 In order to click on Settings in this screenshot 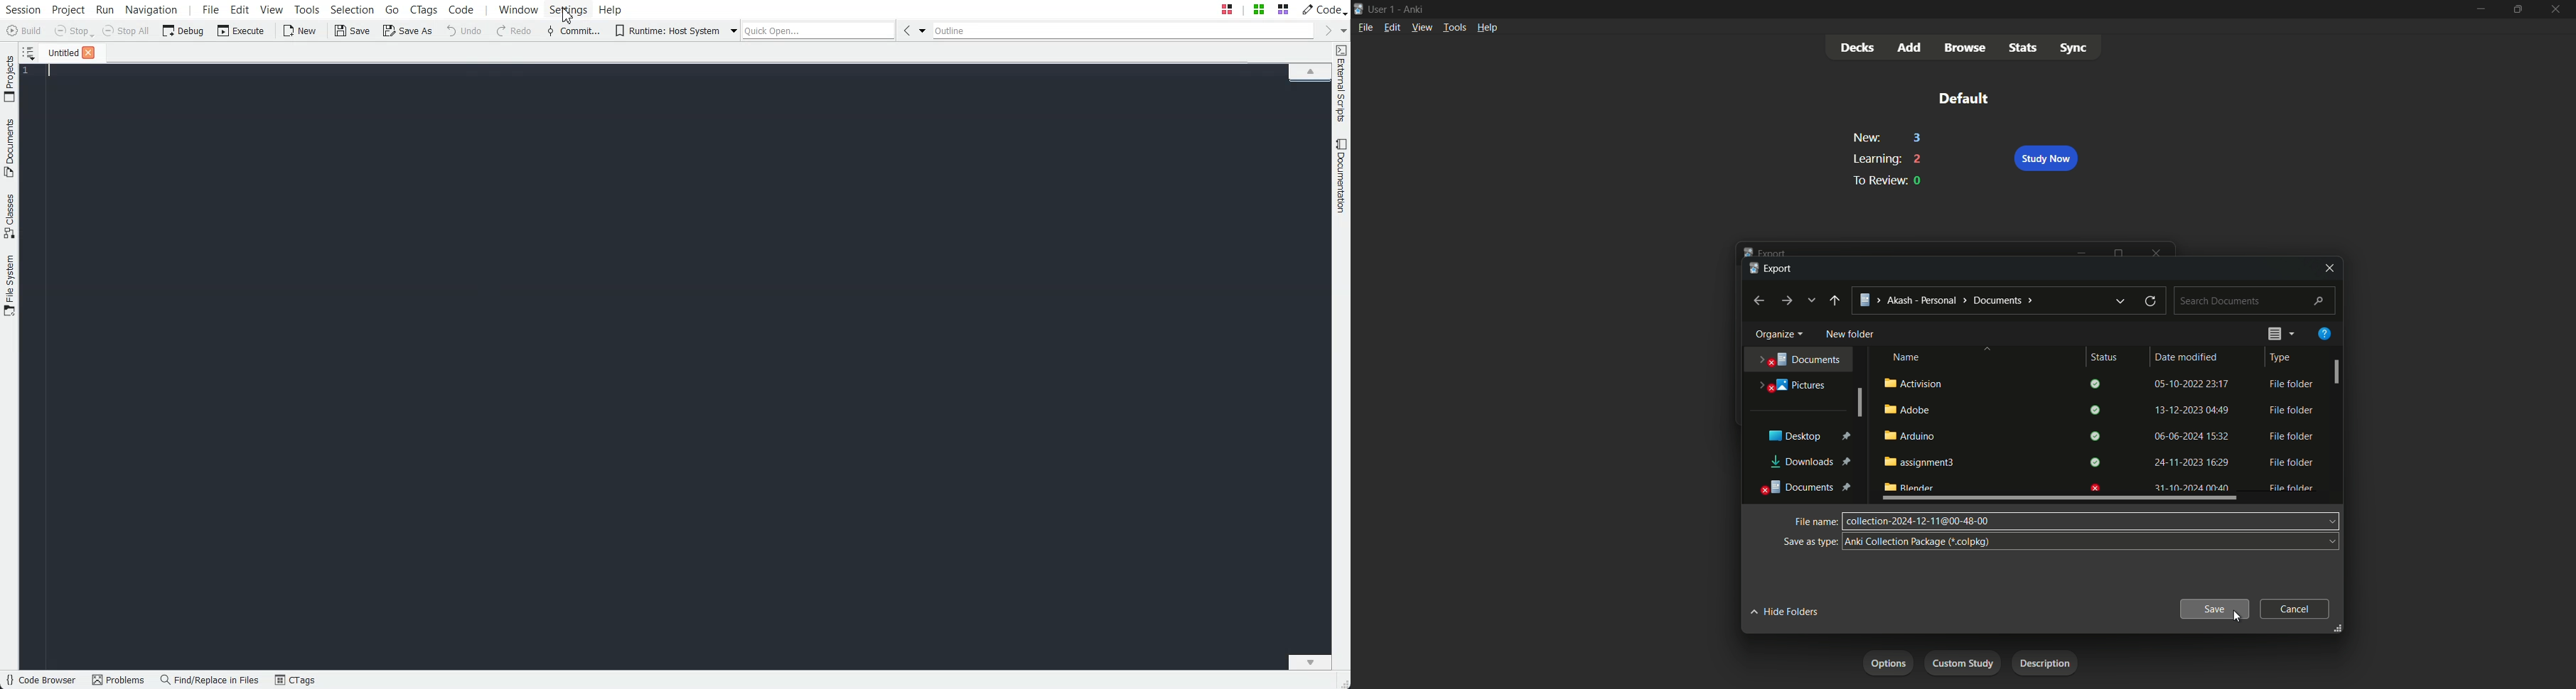, I will do `click(571, 9)`.